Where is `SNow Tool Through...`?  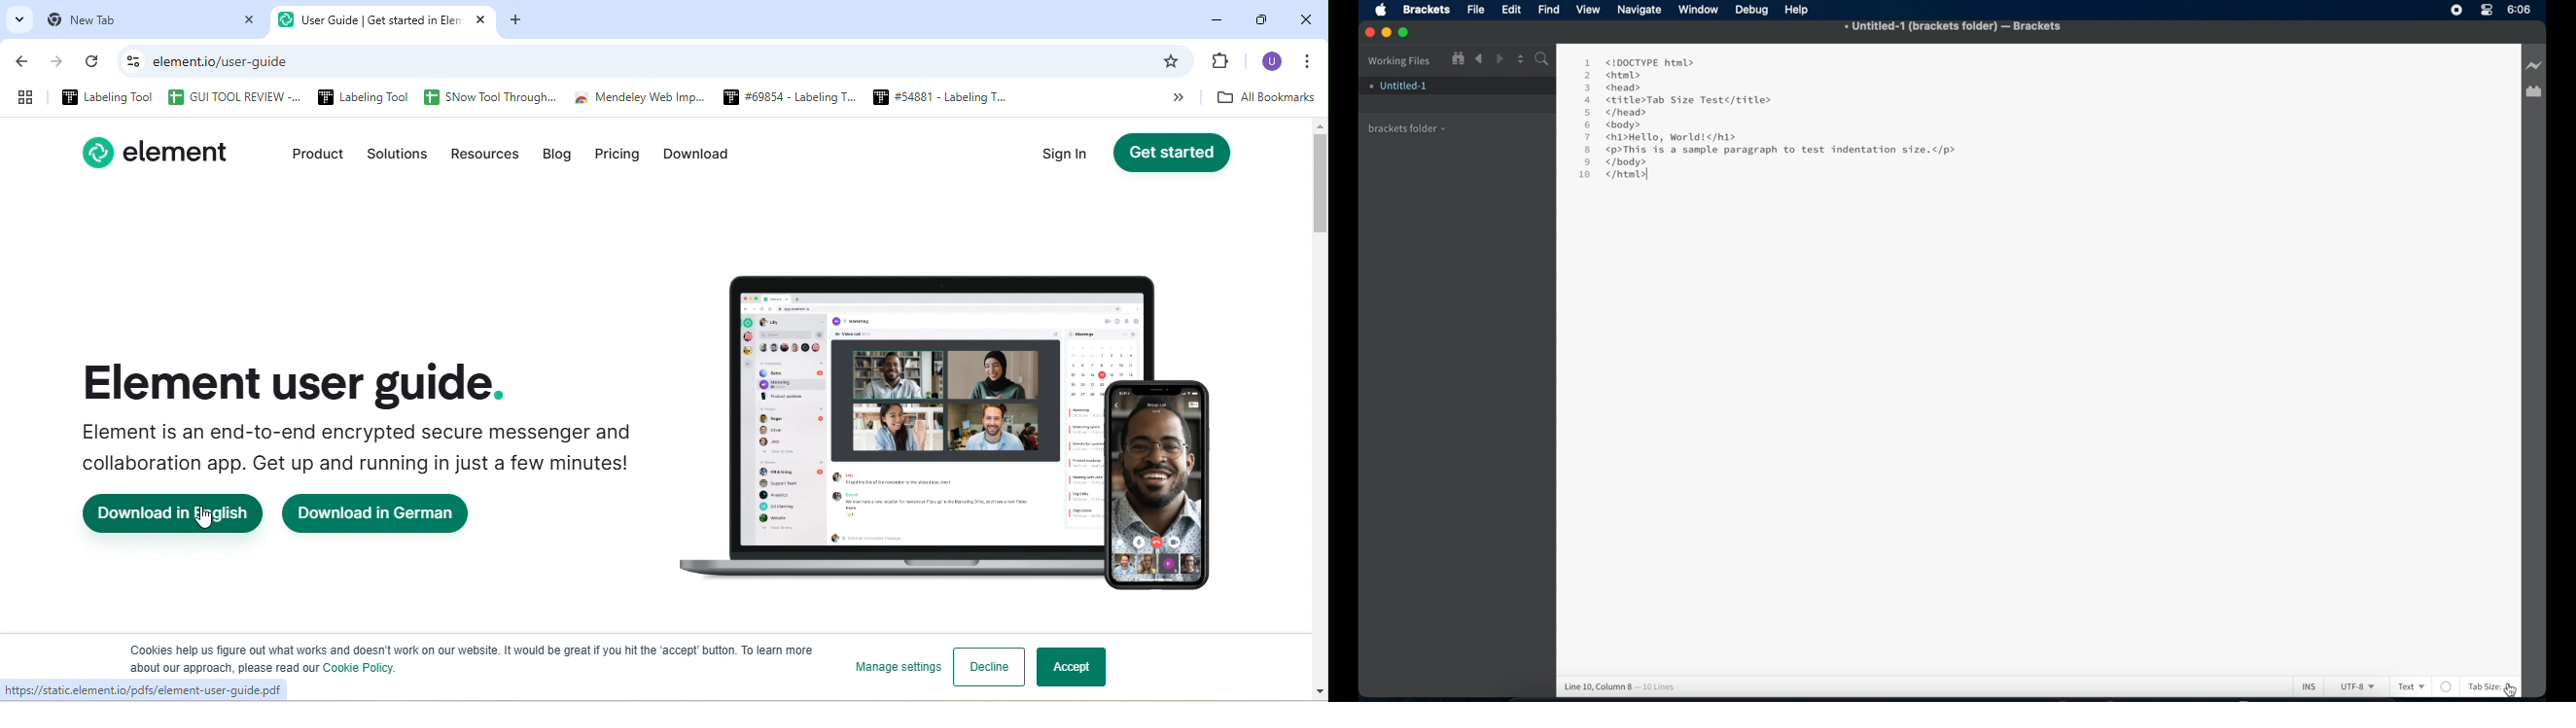 SNow Tool Through... is located at coordinates (490, 98).